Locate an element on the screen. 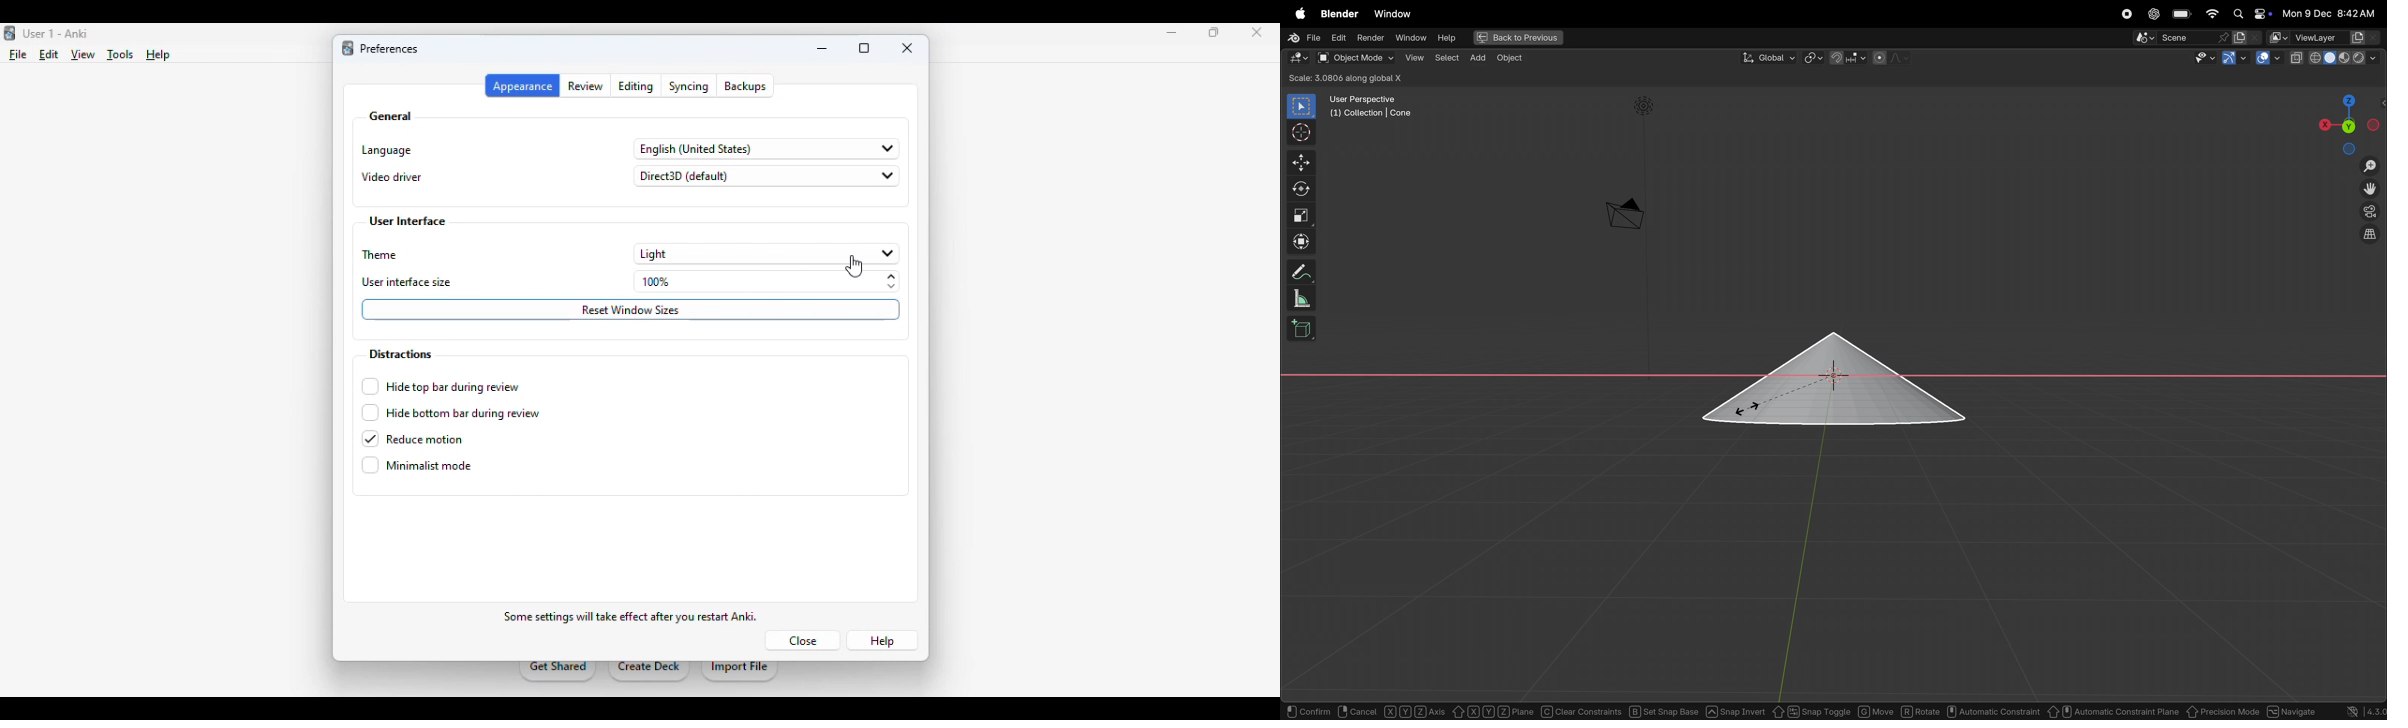 Image resolution: width=2408 pixels, height=728 pixels. preferences is located at coordinates (388, 49).